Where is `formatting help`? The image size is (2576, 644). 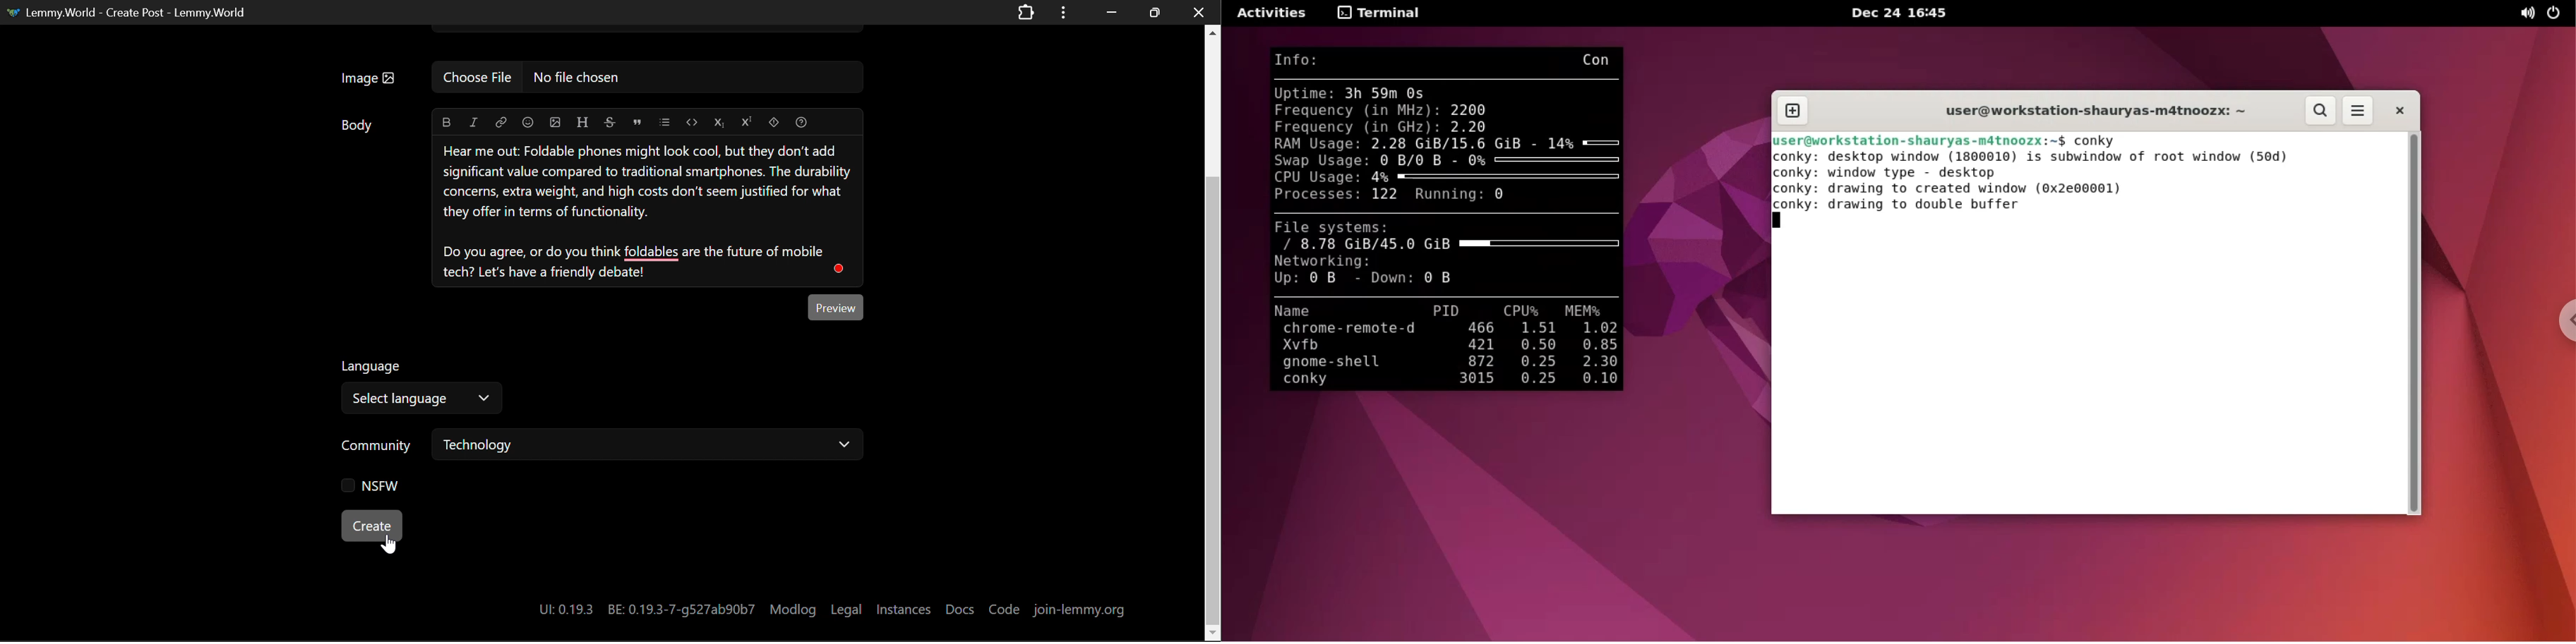 formatting help is located at coordinates (801, 121).